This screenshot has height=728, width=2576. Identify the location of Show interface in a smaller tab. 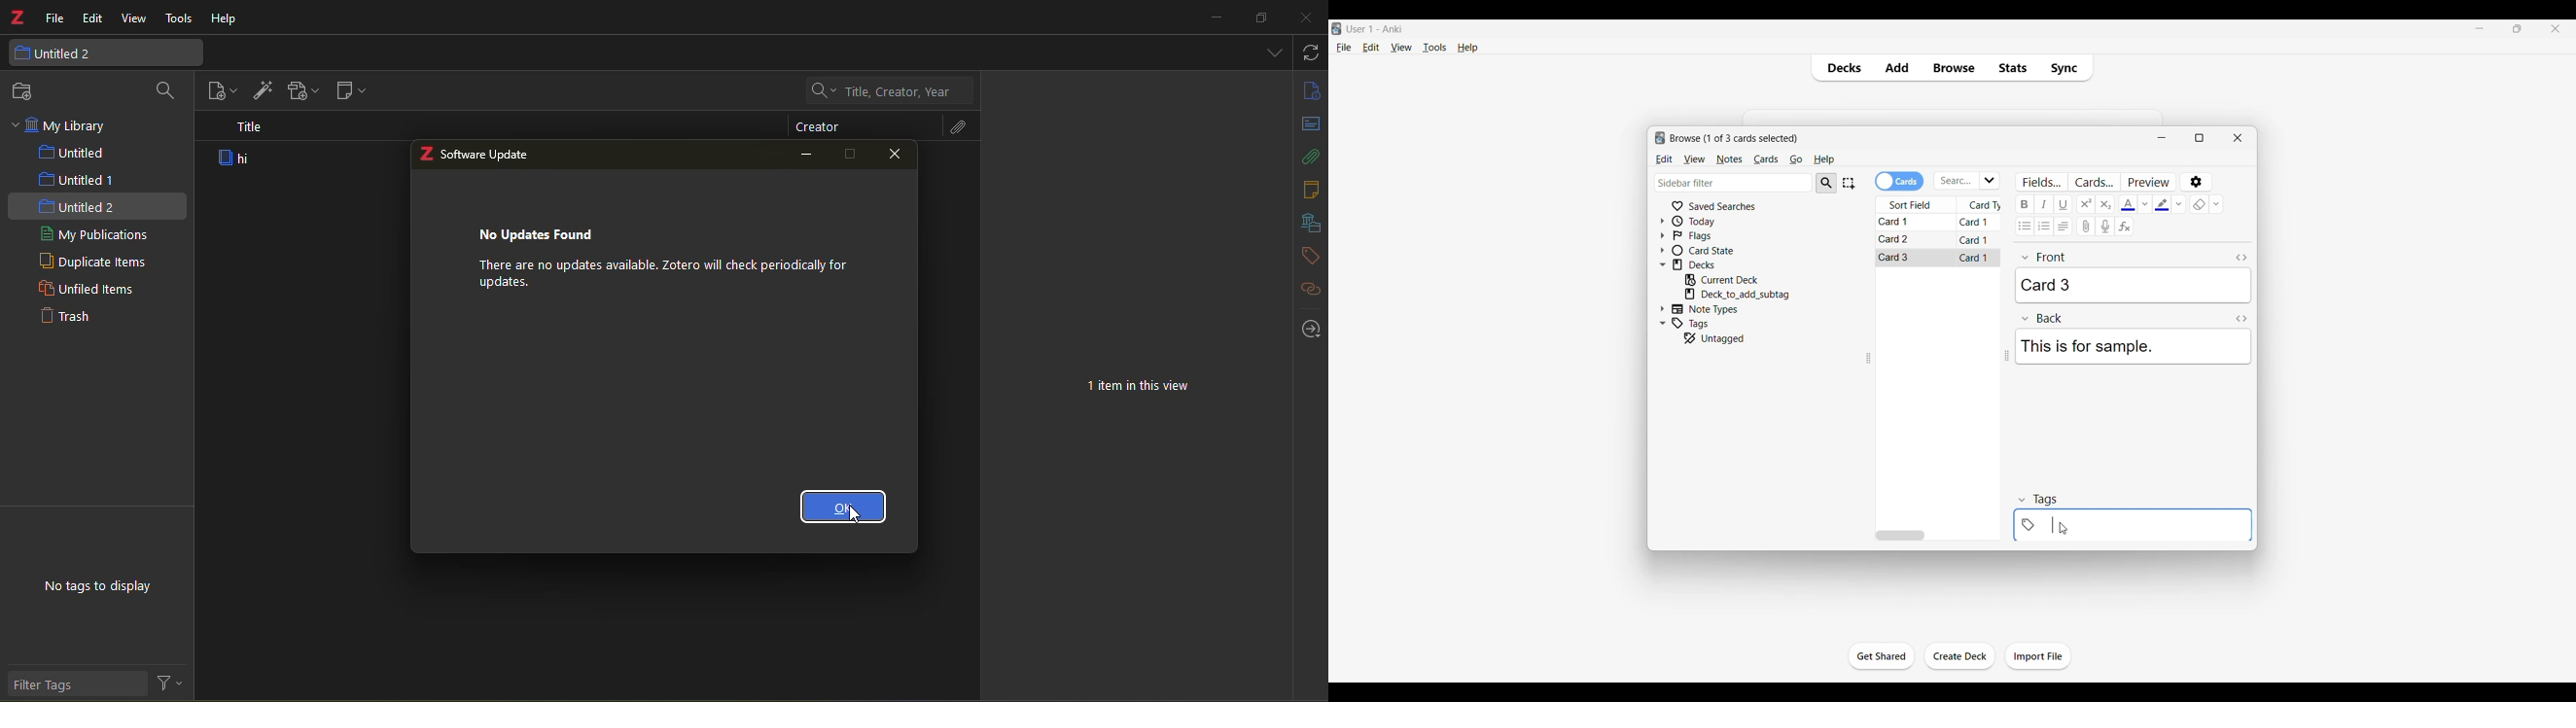
(2517, 29).